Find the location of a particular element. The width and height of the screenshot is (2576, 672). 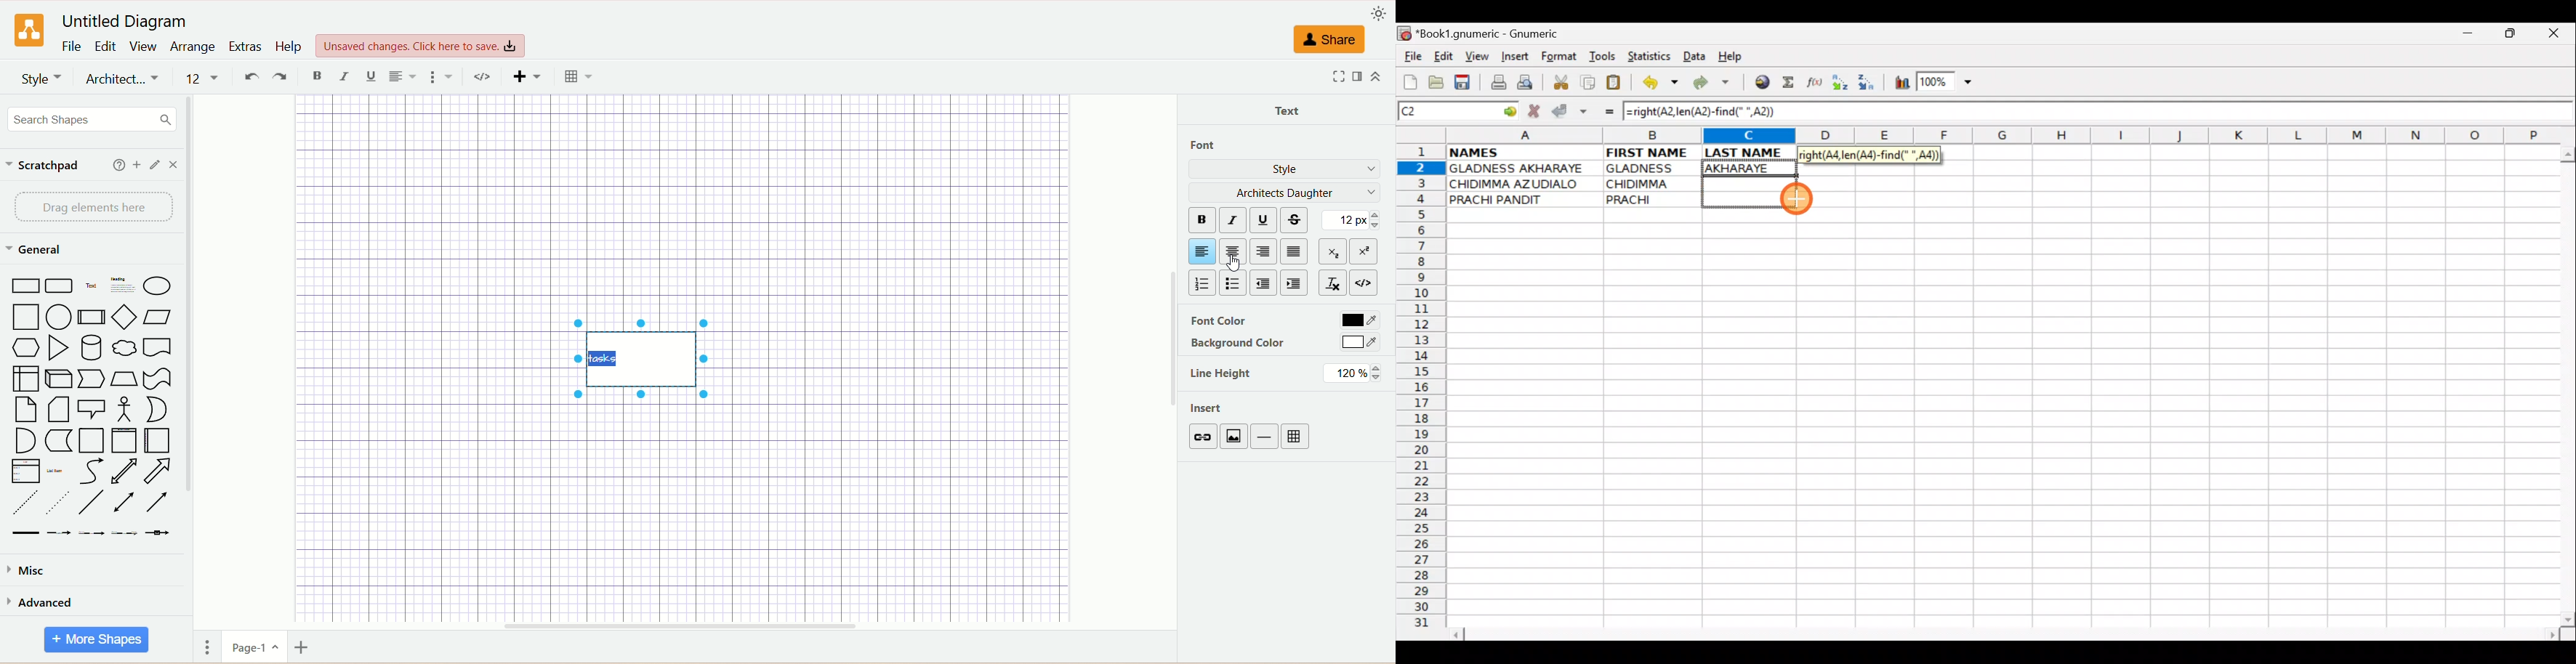

Concave Crescent is located at coordinates (156, 409).